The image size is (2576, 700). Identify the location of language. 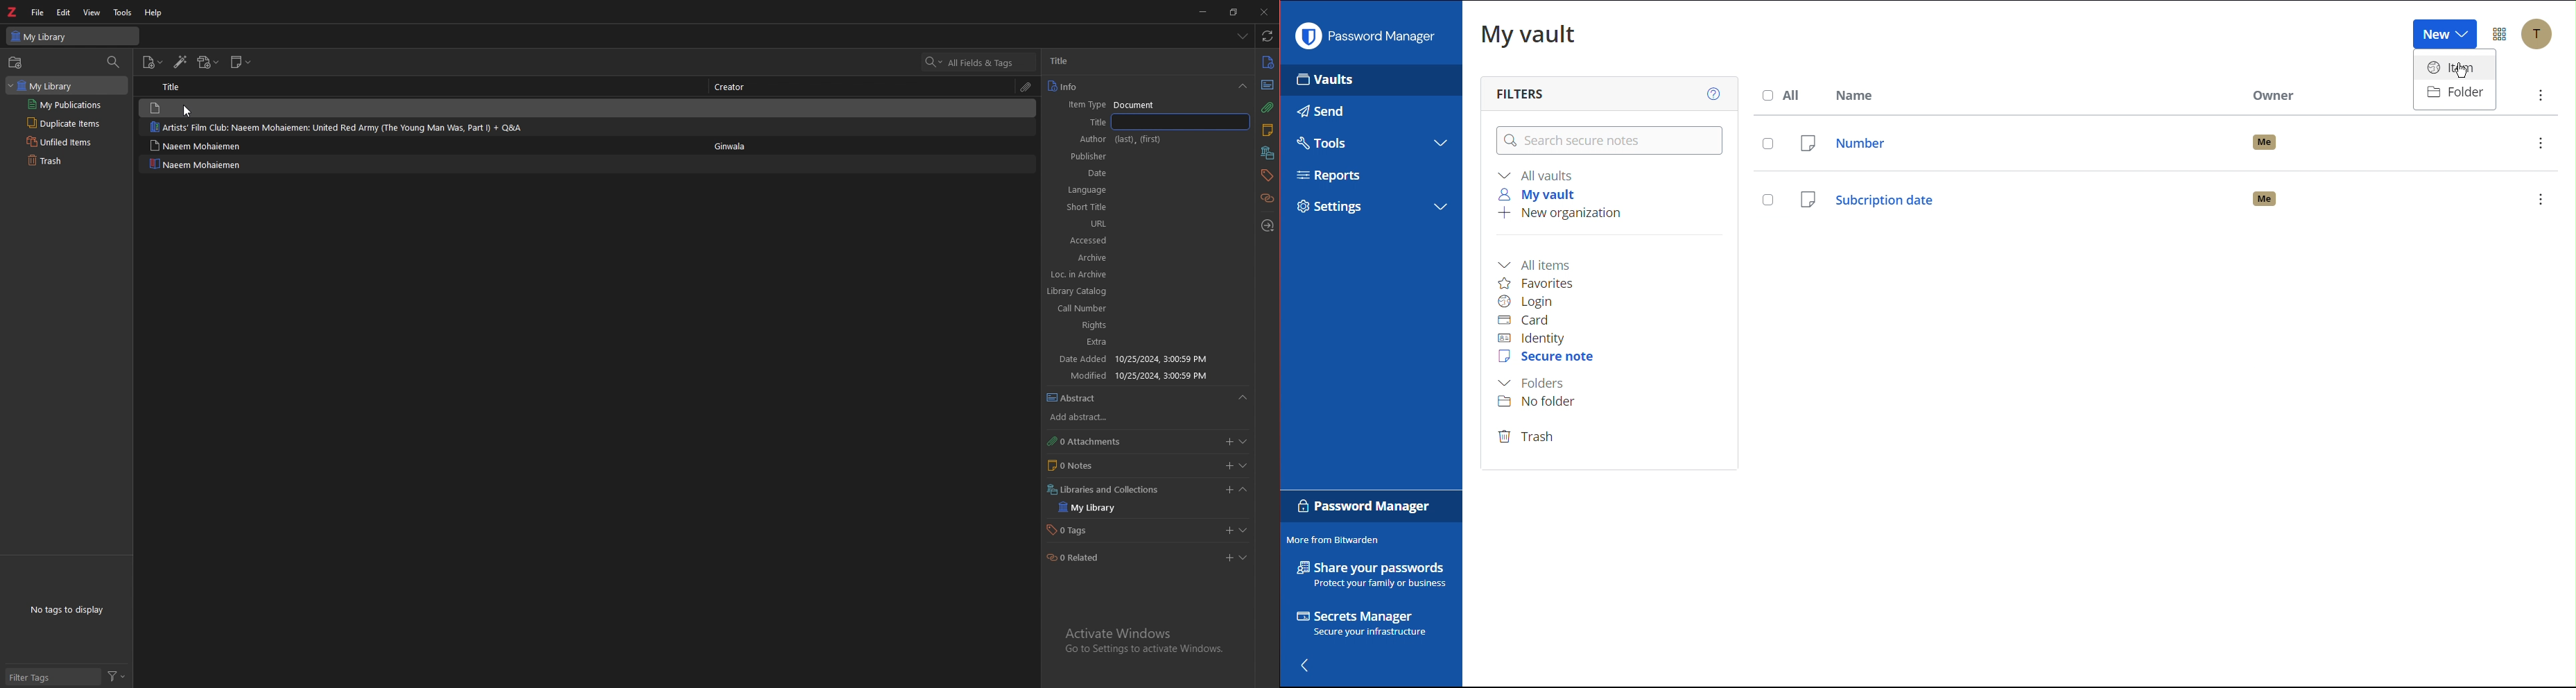
(1084, 394).